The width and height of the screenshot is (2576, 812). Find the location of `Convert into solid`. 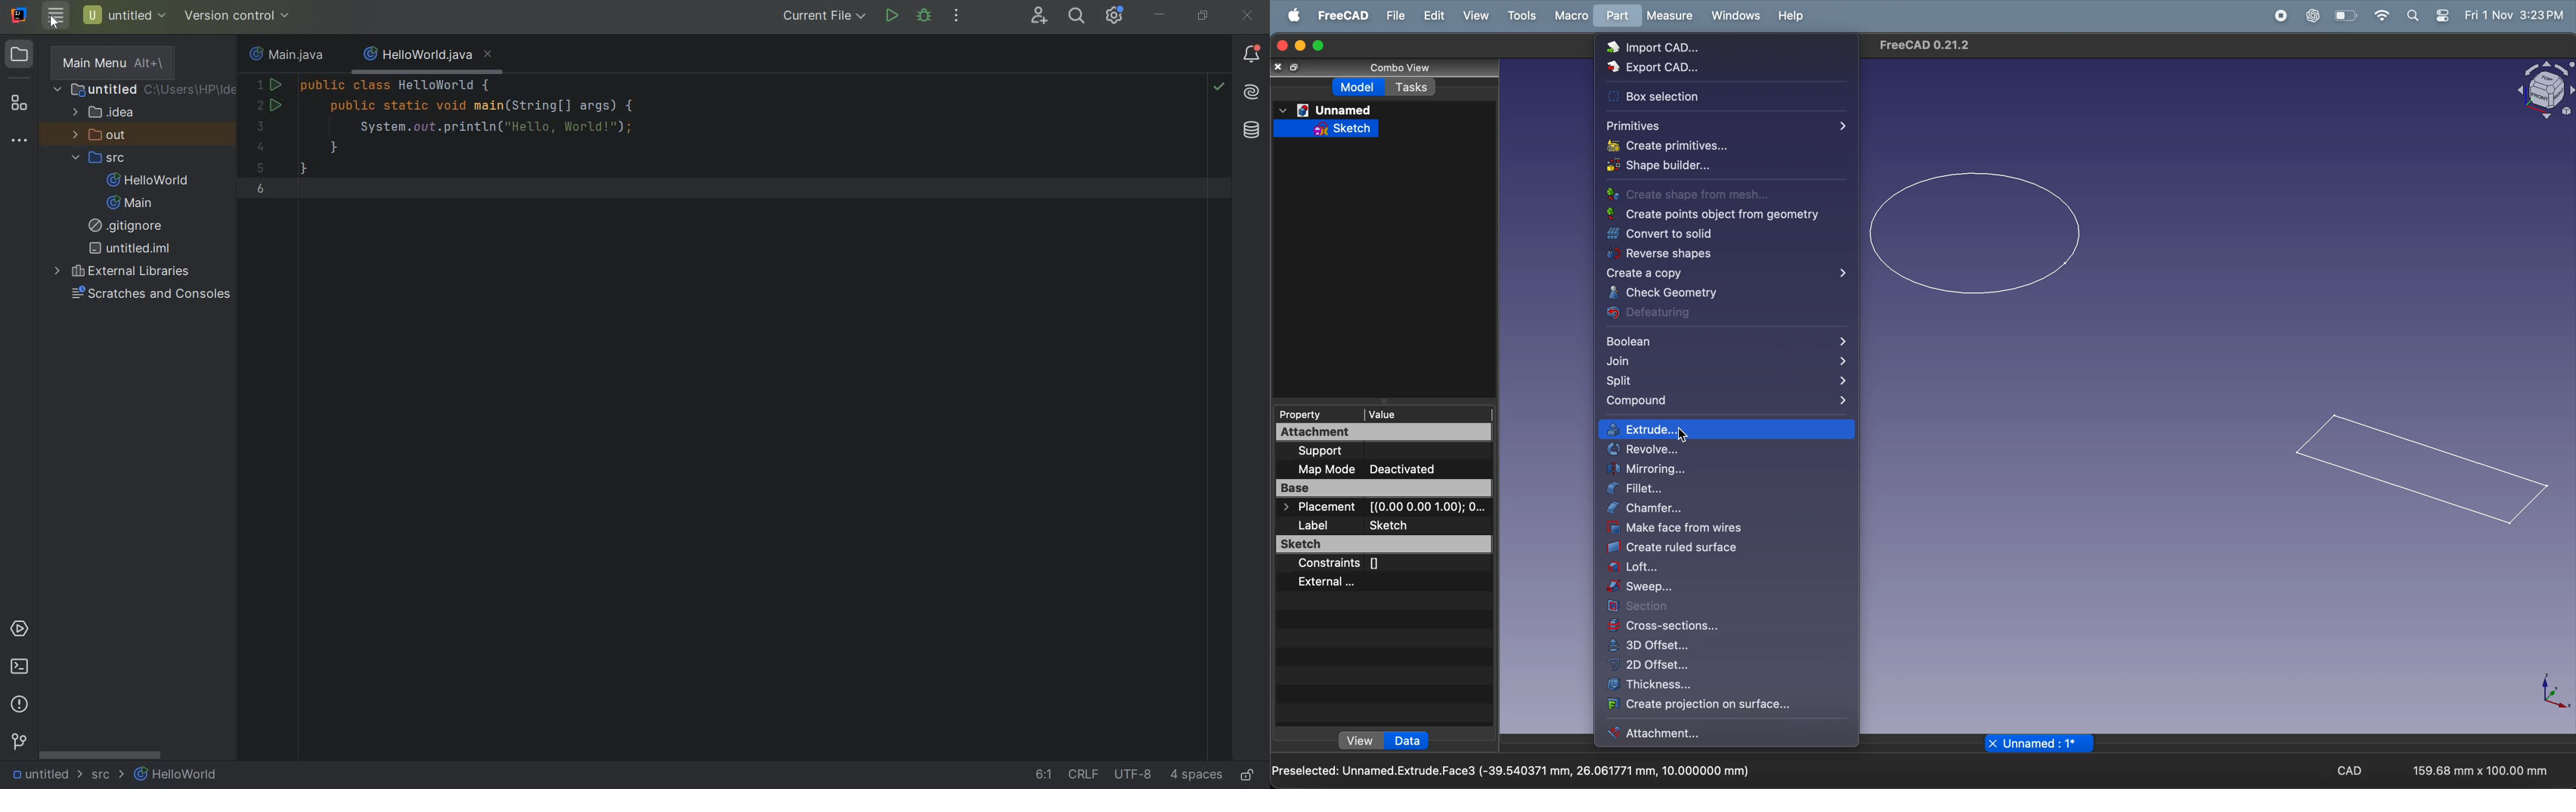

Convert into solid is located at coordinates (1722, 234).